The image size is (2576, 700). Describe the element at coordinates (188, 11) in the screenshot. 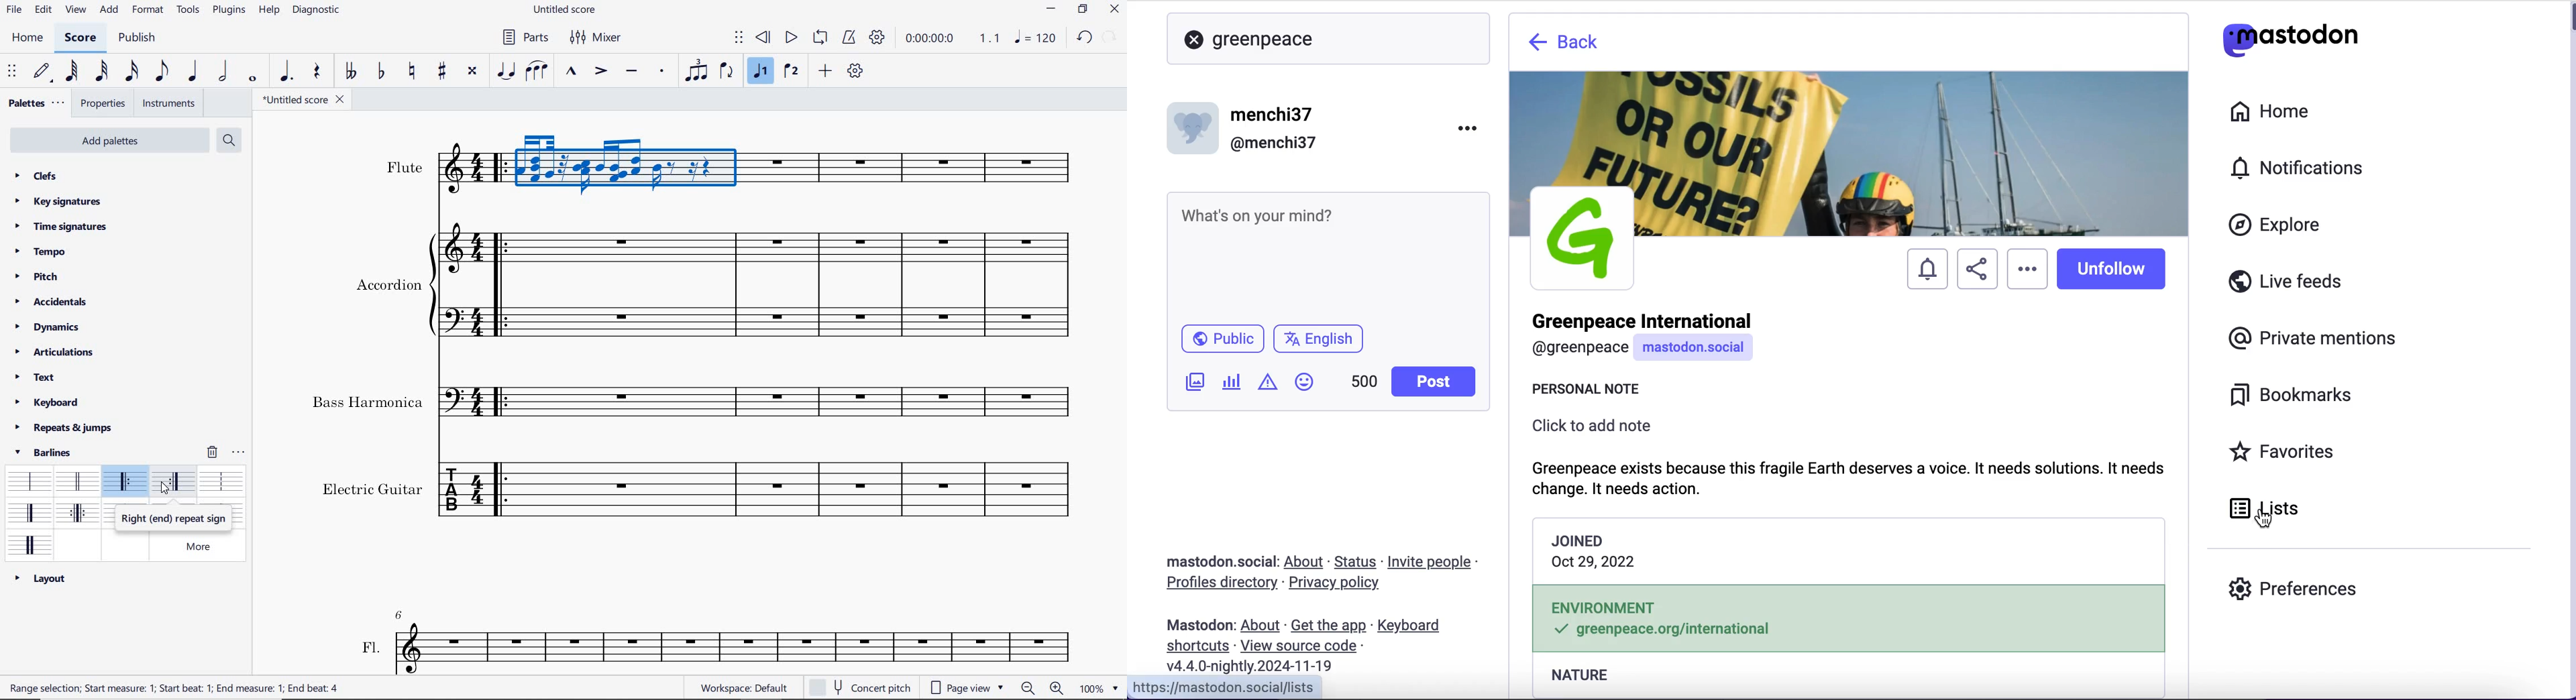

I see `tools` at that location.